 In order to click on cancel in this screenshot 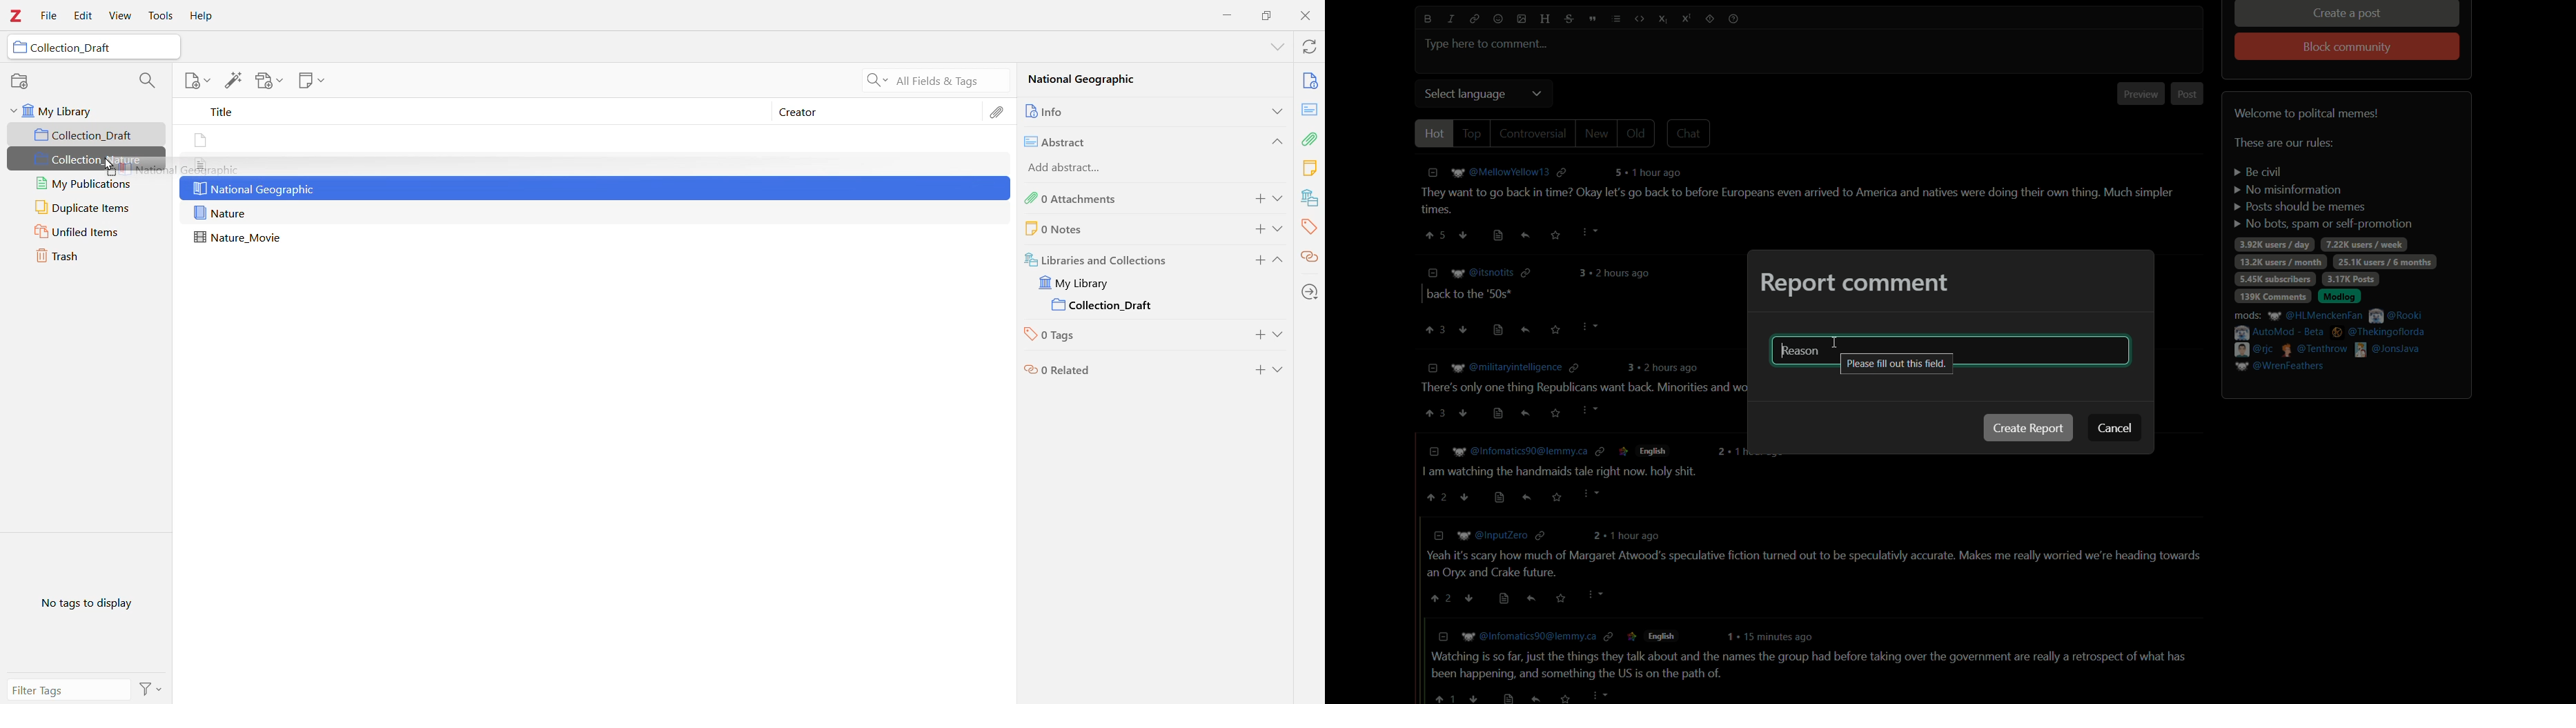, I will do `click(2115, 428)`.